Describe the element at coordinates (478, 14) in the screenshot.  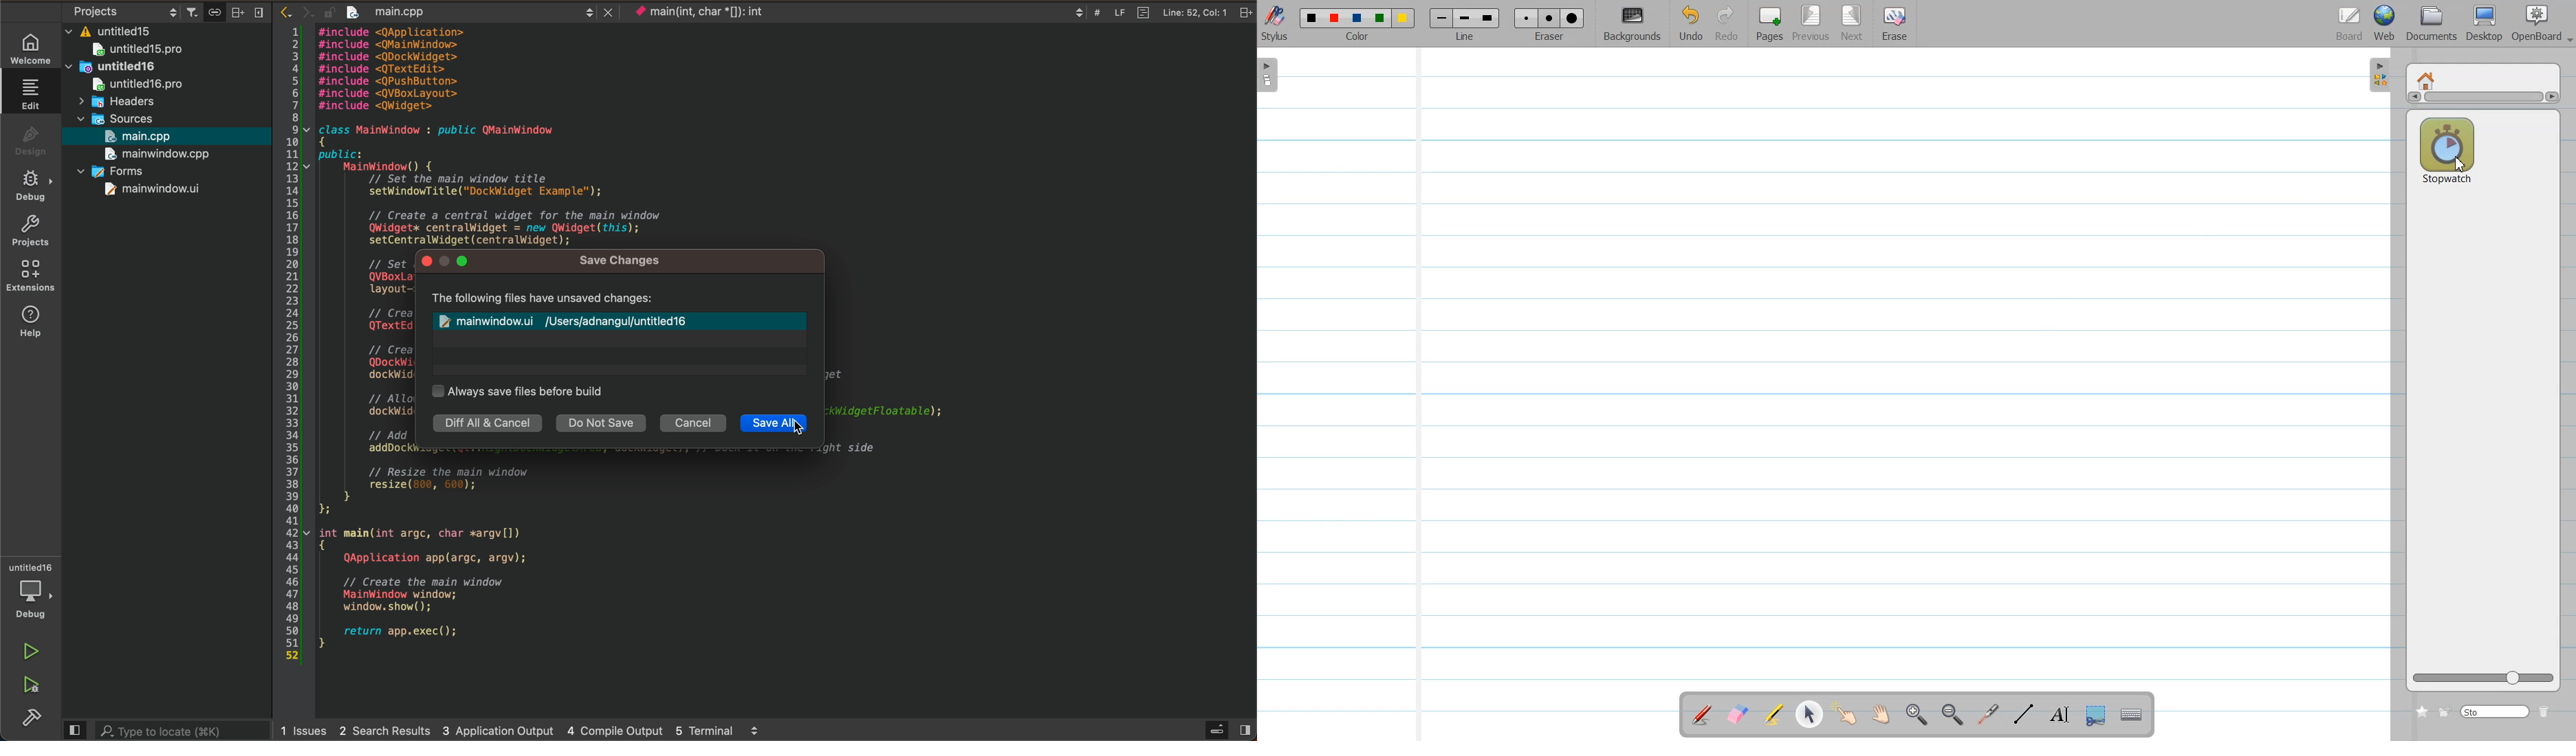
I see `after save` at that location.